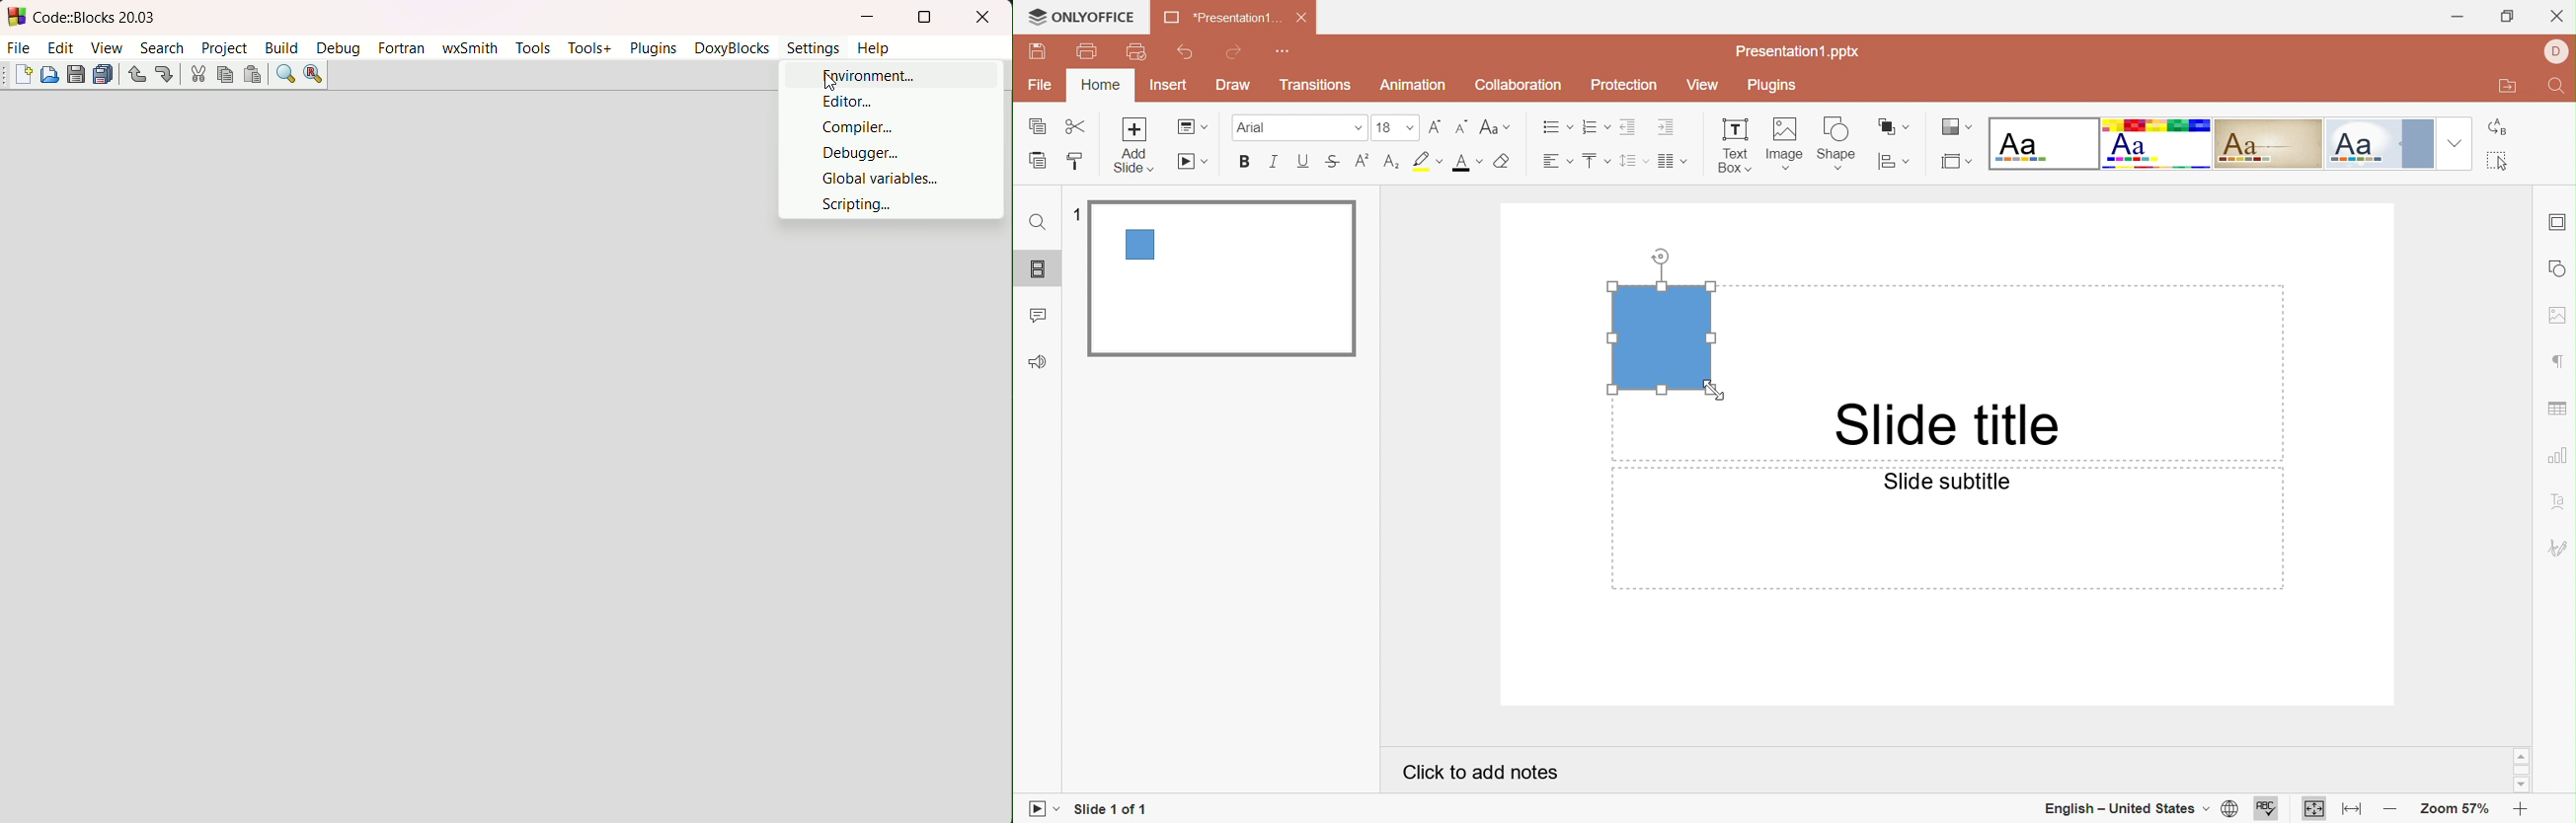 The height and width of the screenshot is (840, 2576). What do you see at coordinates (1222, 277) in the screenshot?
I see `Slide` at bounding box center [1222, 277].